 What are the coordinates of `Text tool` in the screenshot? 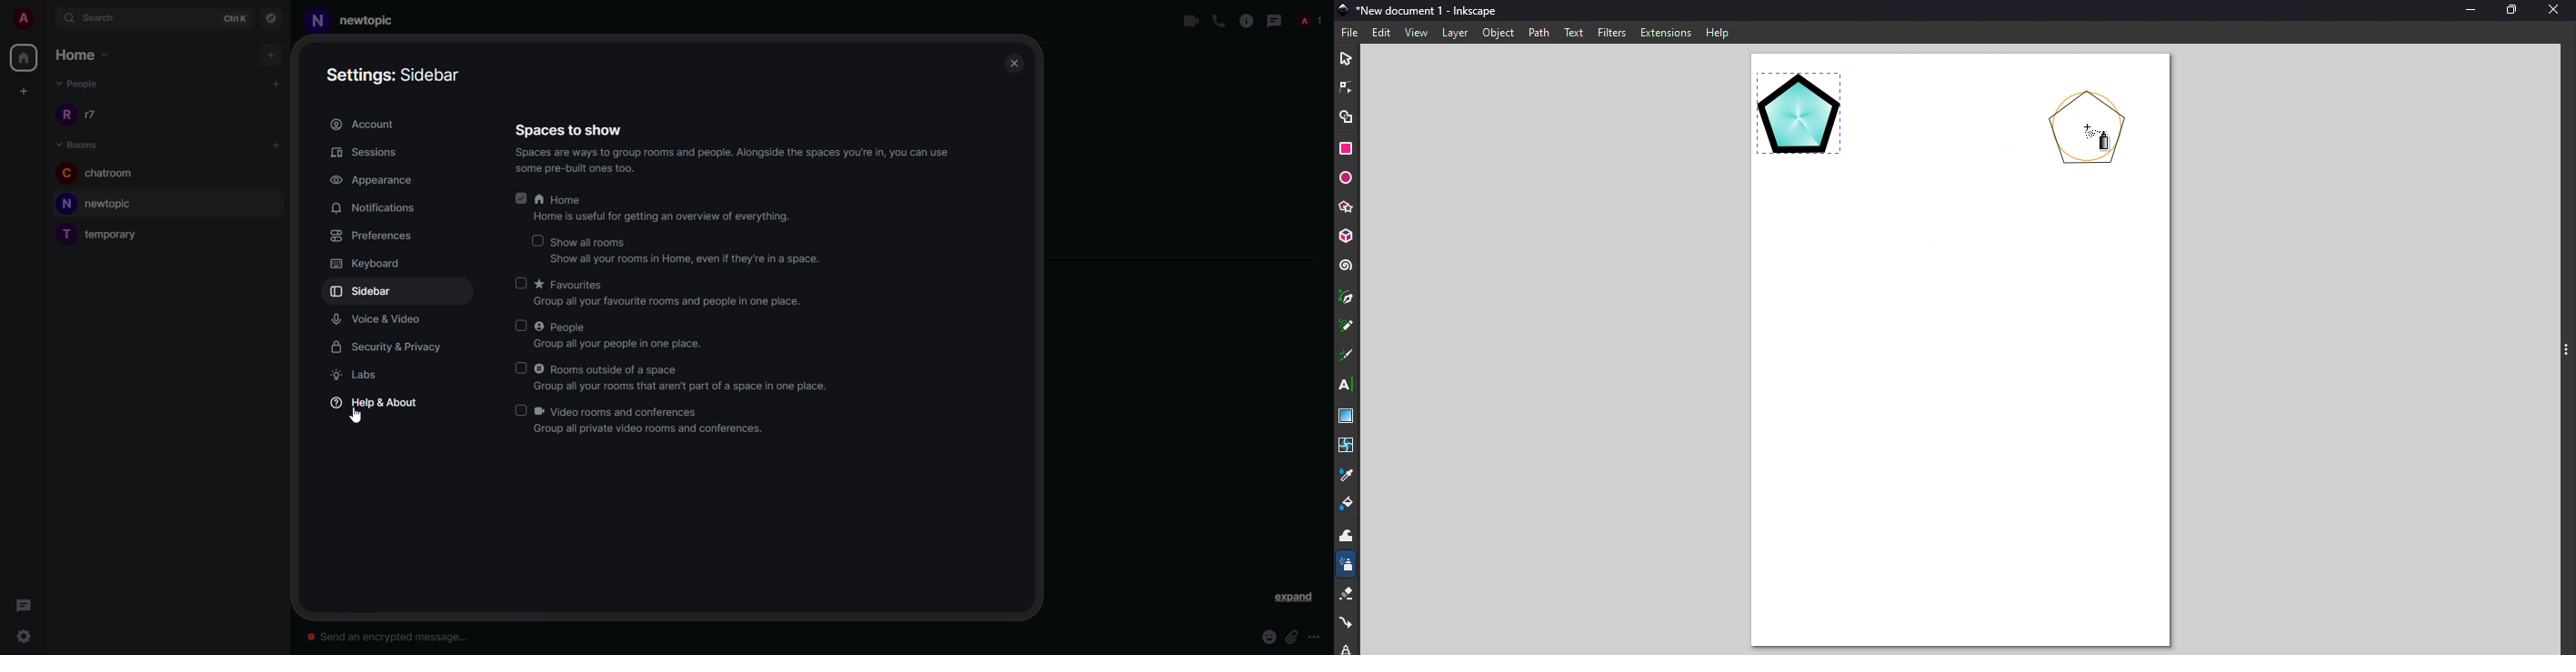 It's located at (1346, 385).